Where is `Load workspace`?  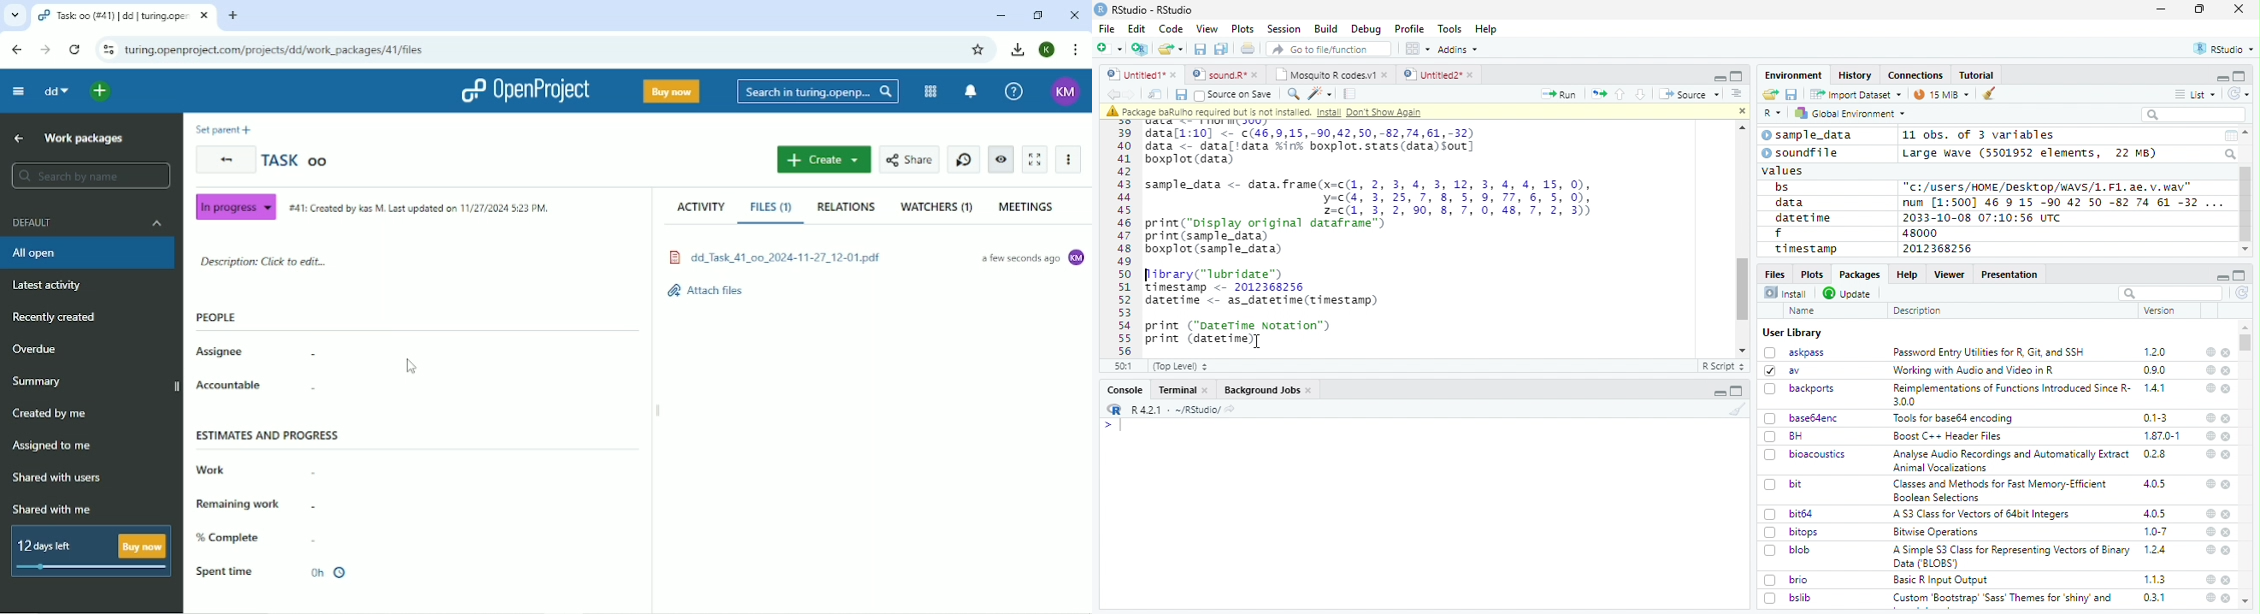 Load workspace is located at coordinates (1771, 95).